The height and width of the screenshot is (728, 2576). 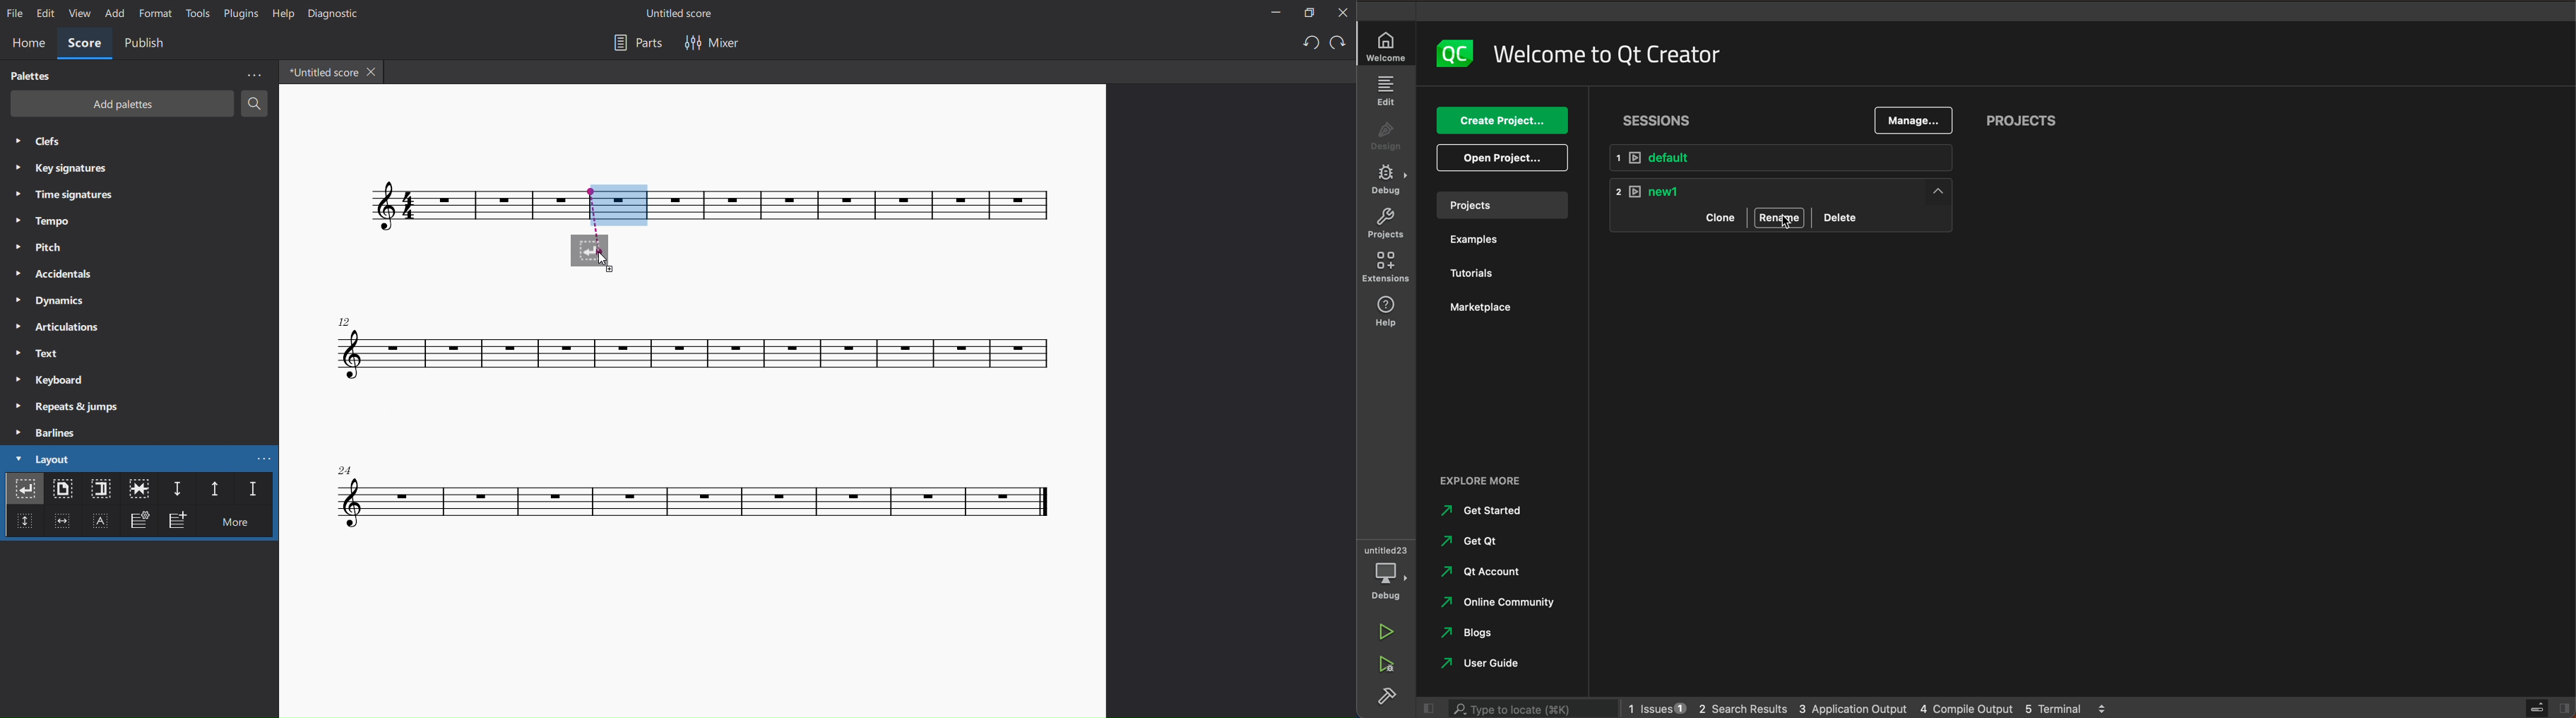 I want to click on run, so click(x=1384, y=633).